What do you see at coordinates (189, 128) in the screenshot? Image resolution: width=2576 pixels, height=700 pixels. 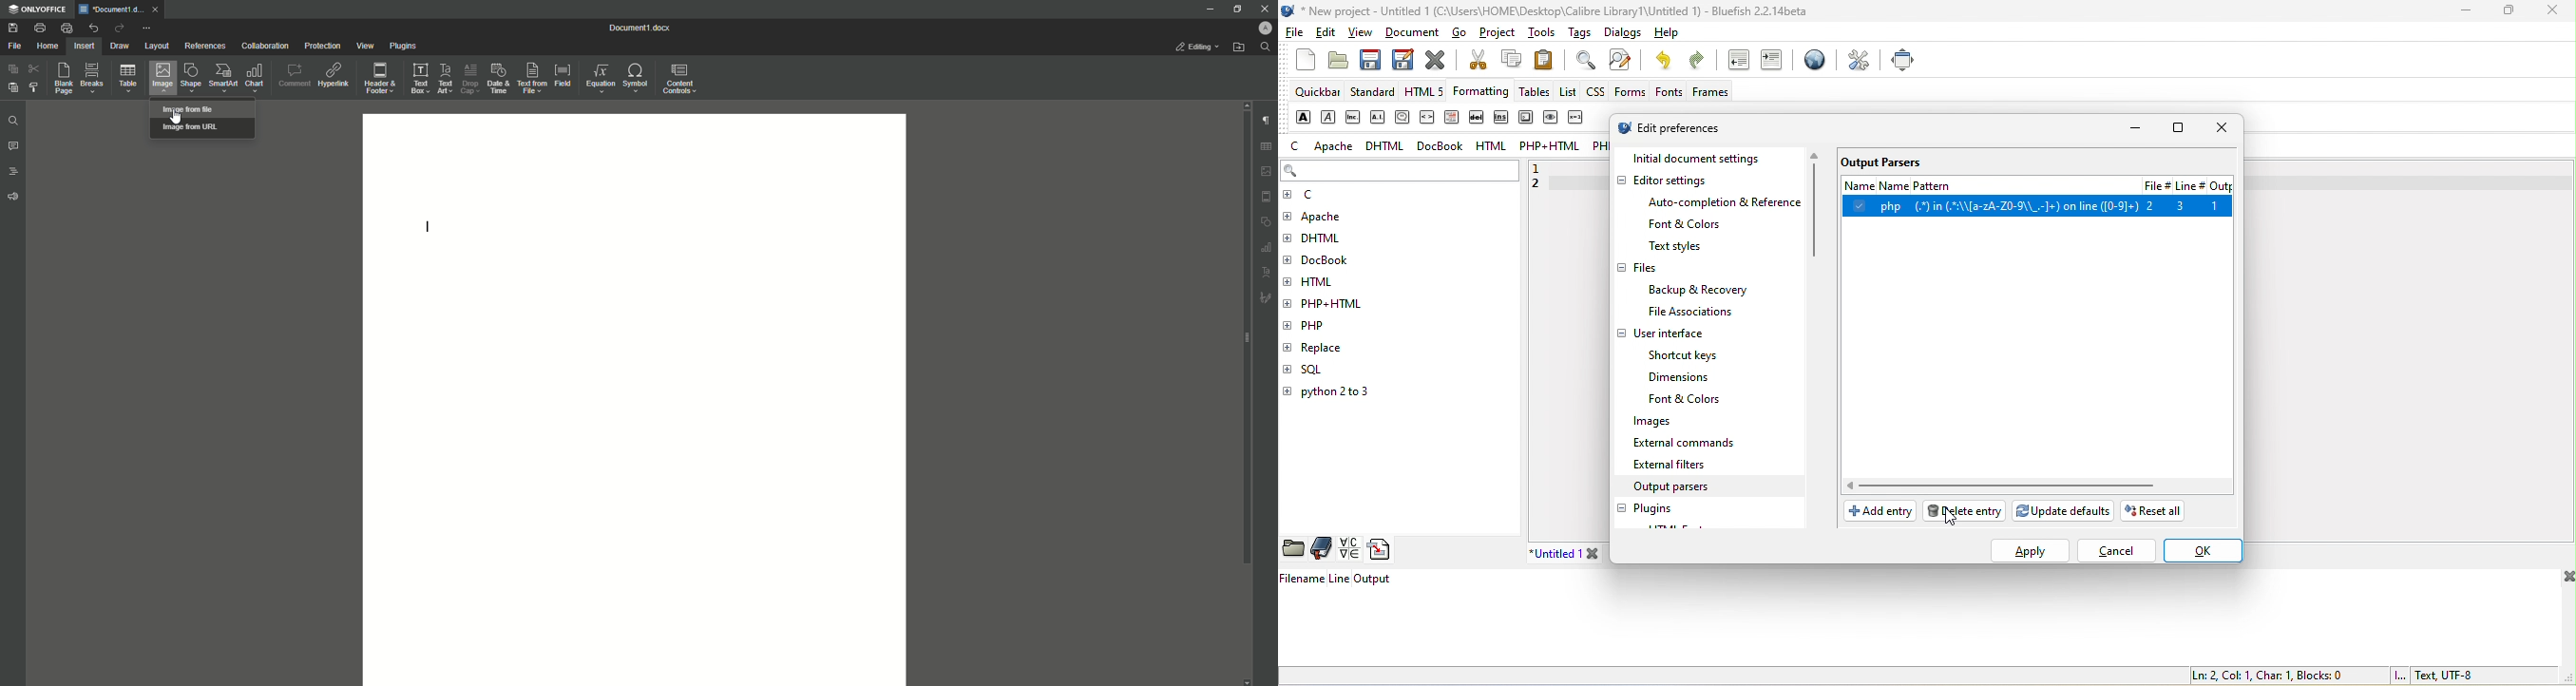 I see `Image from url` at bounding box center [189, 128].